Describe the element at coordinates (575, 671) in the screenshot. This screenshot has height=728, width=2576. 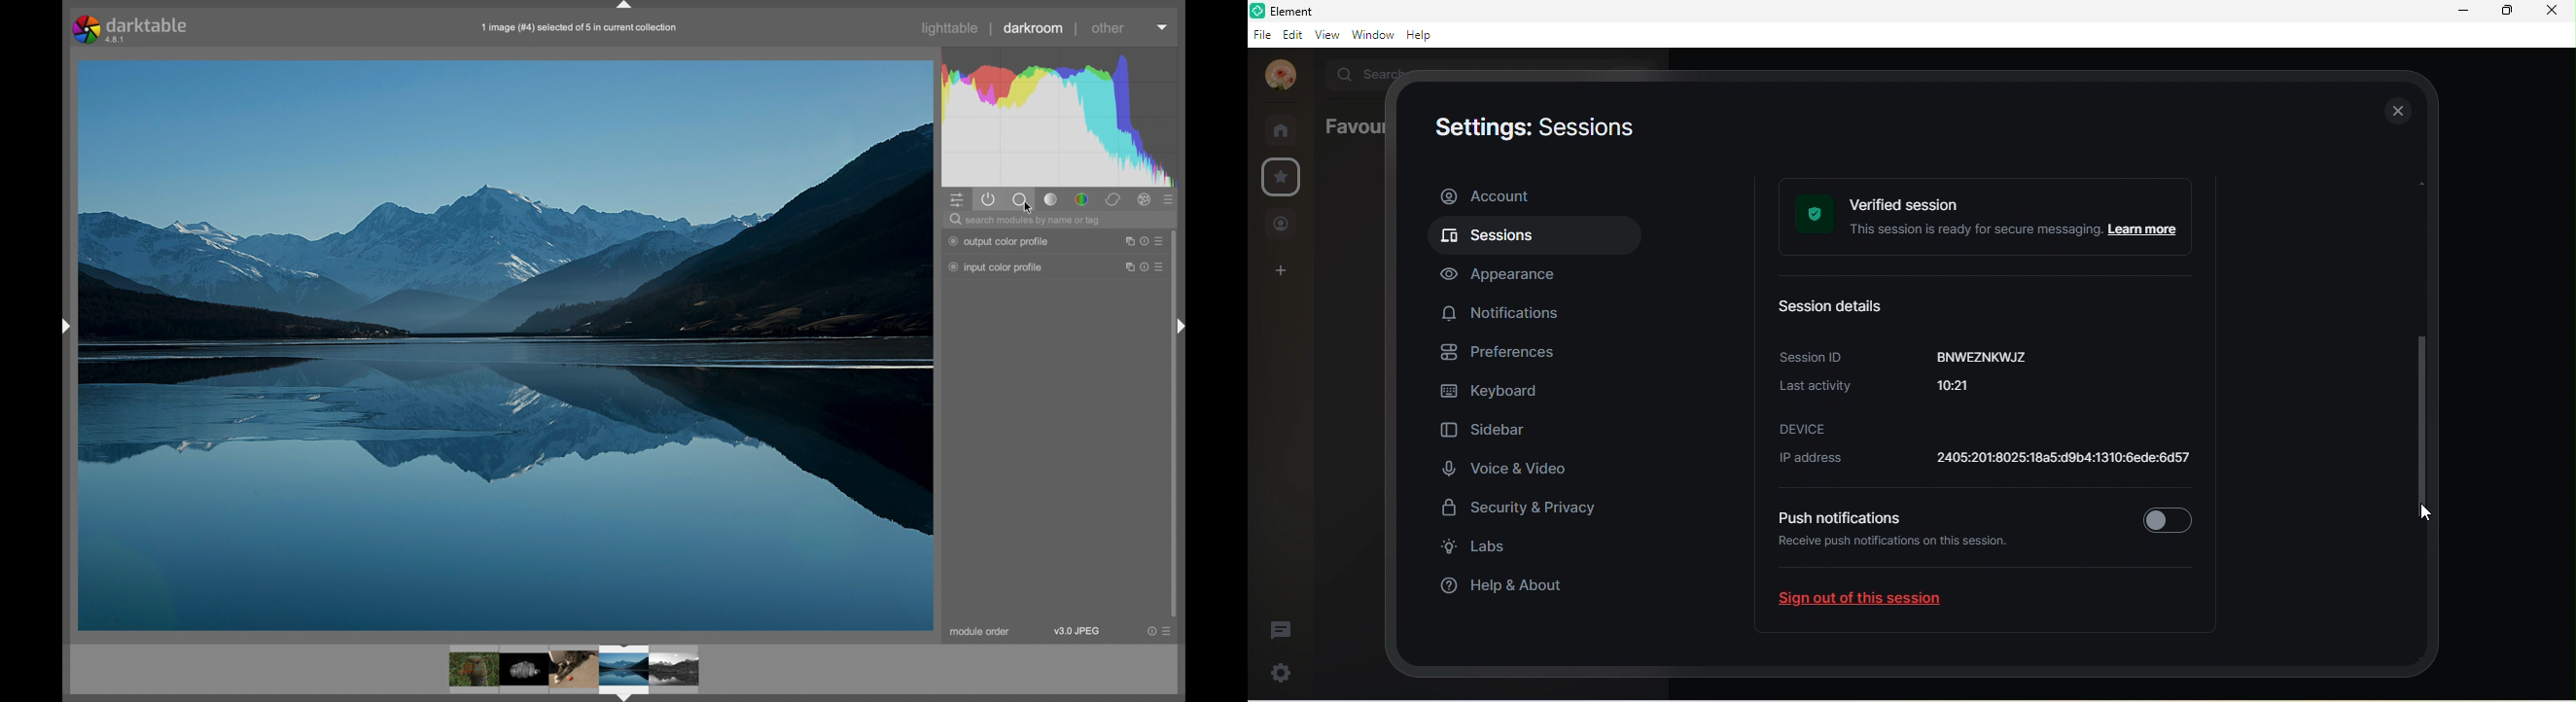
I see `photos` at that location.